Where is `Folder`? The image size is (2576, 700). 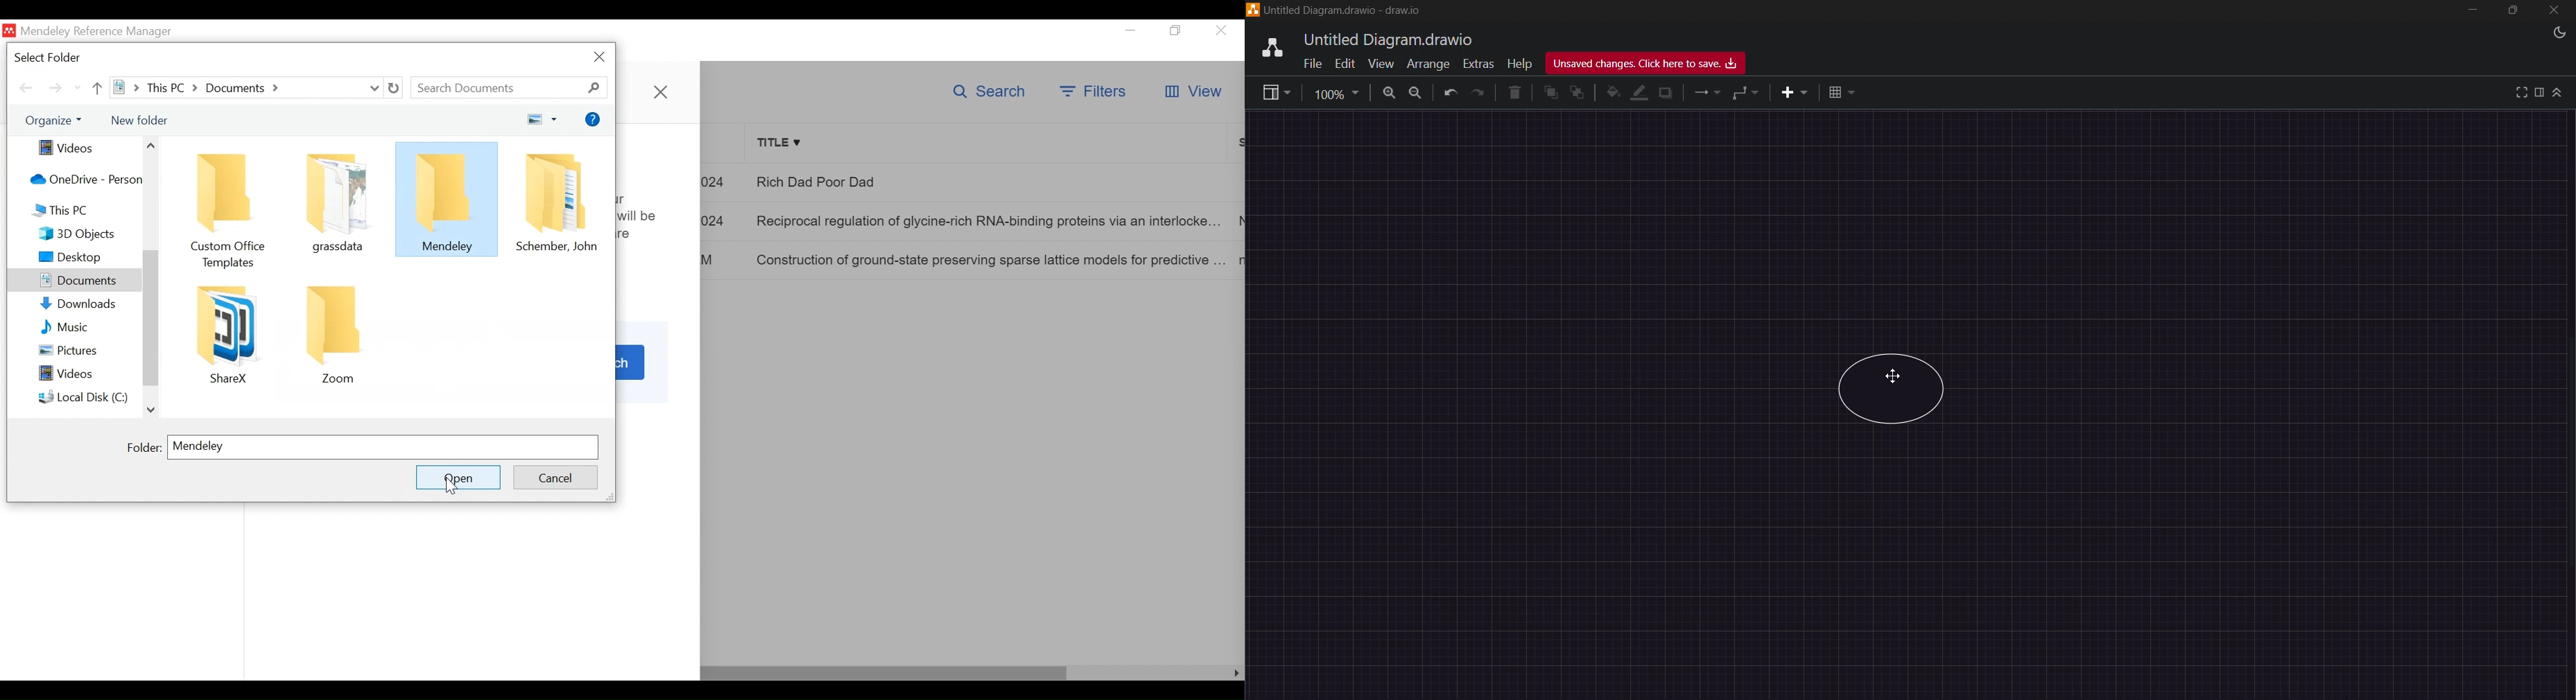 Folder is located at coordinates (557, 200).